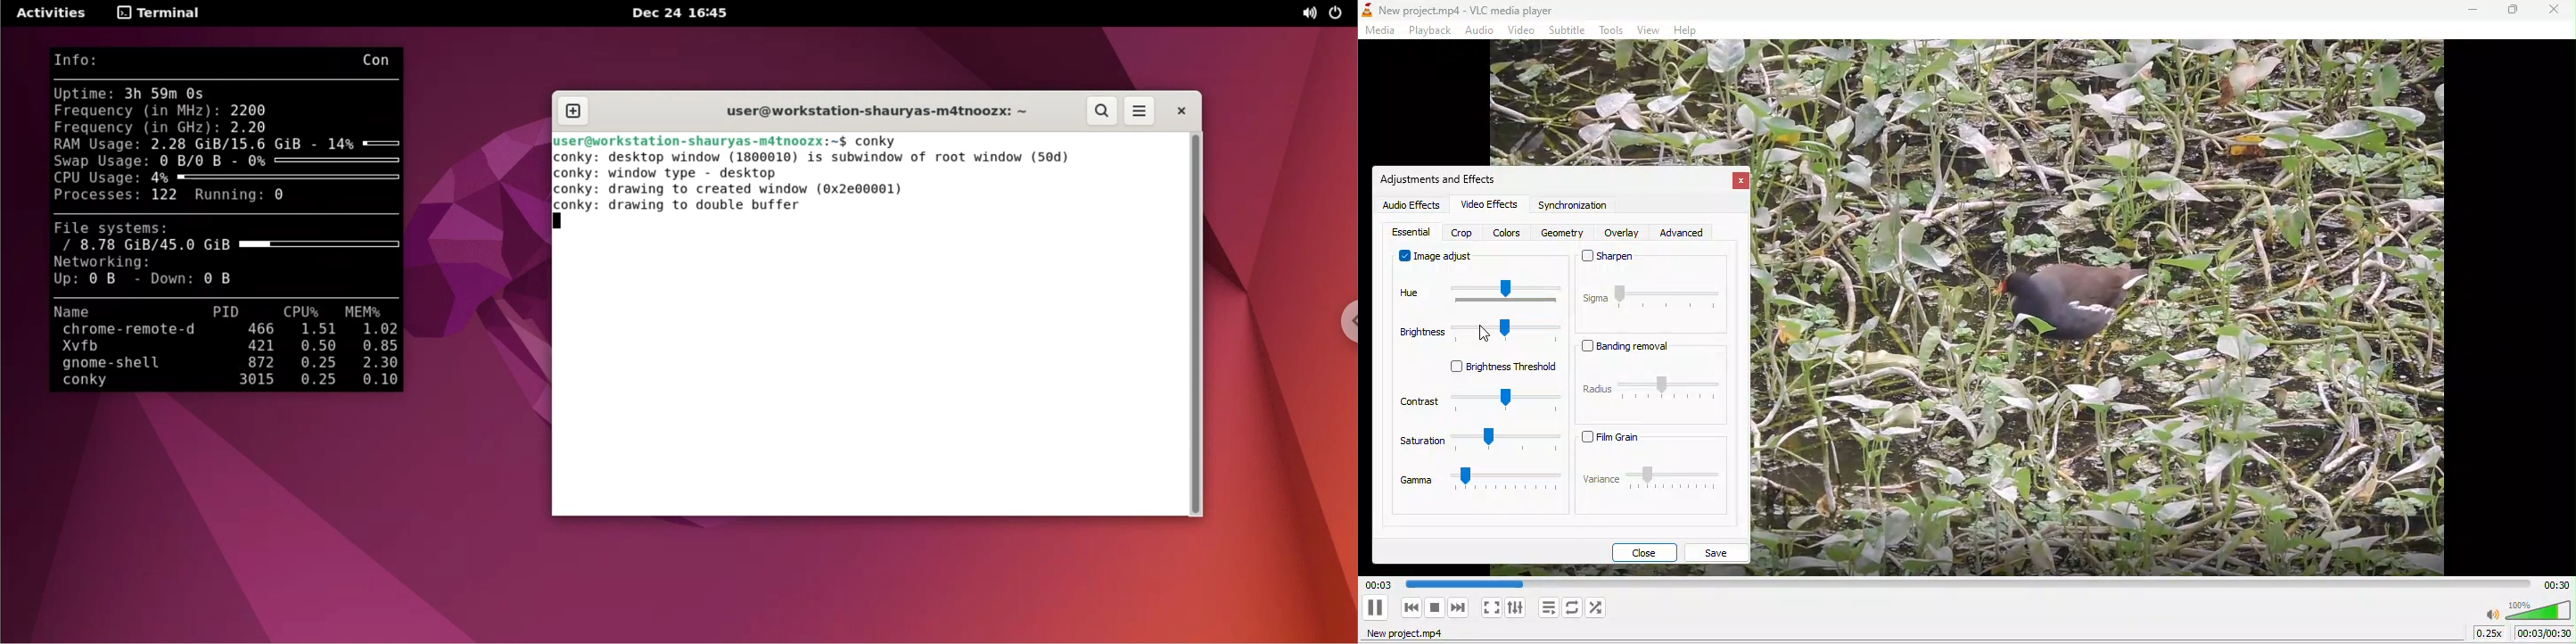 The width and height of the screenshot is (2576, 644). What do you see at coordinates (1477, 487) in the screenshot?
I see `gama` at bounding box center [1477, 487].